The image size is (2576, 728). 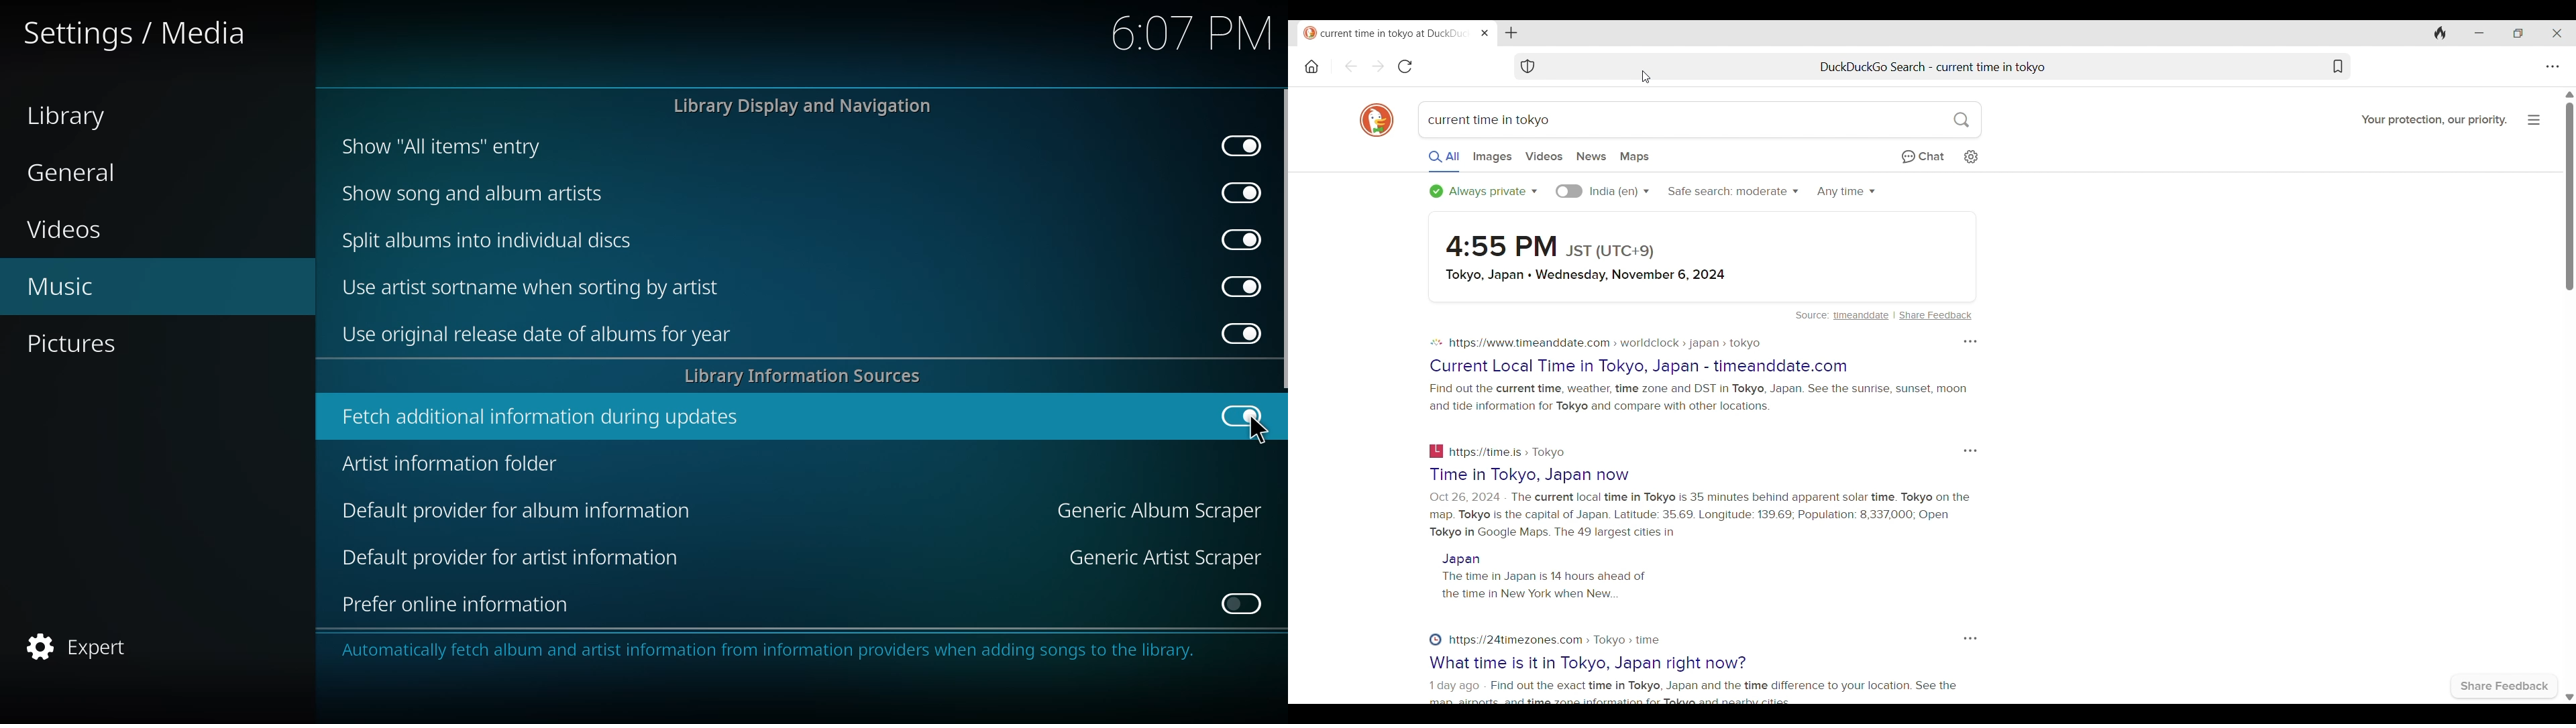 What do you see at coordinates (64, 227) in the screenshot?
I see `videos` at bounding box center [64, 227].